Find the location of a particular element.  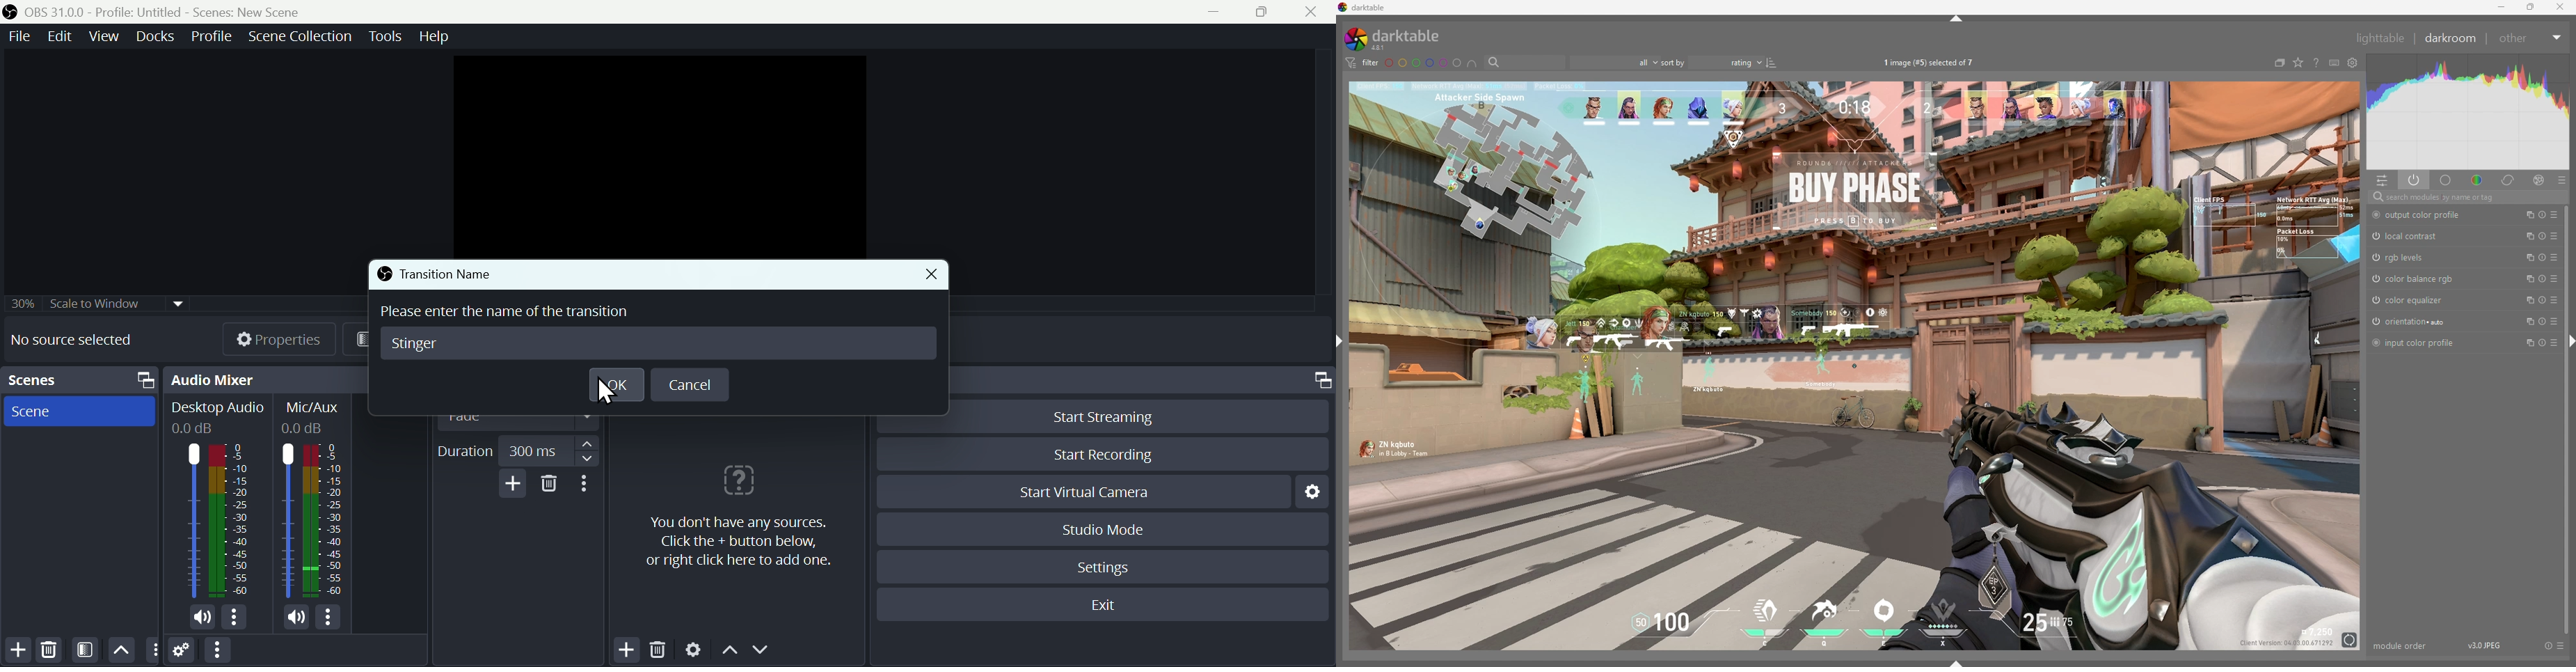

heat graph is located at coordinates (2469, 112).